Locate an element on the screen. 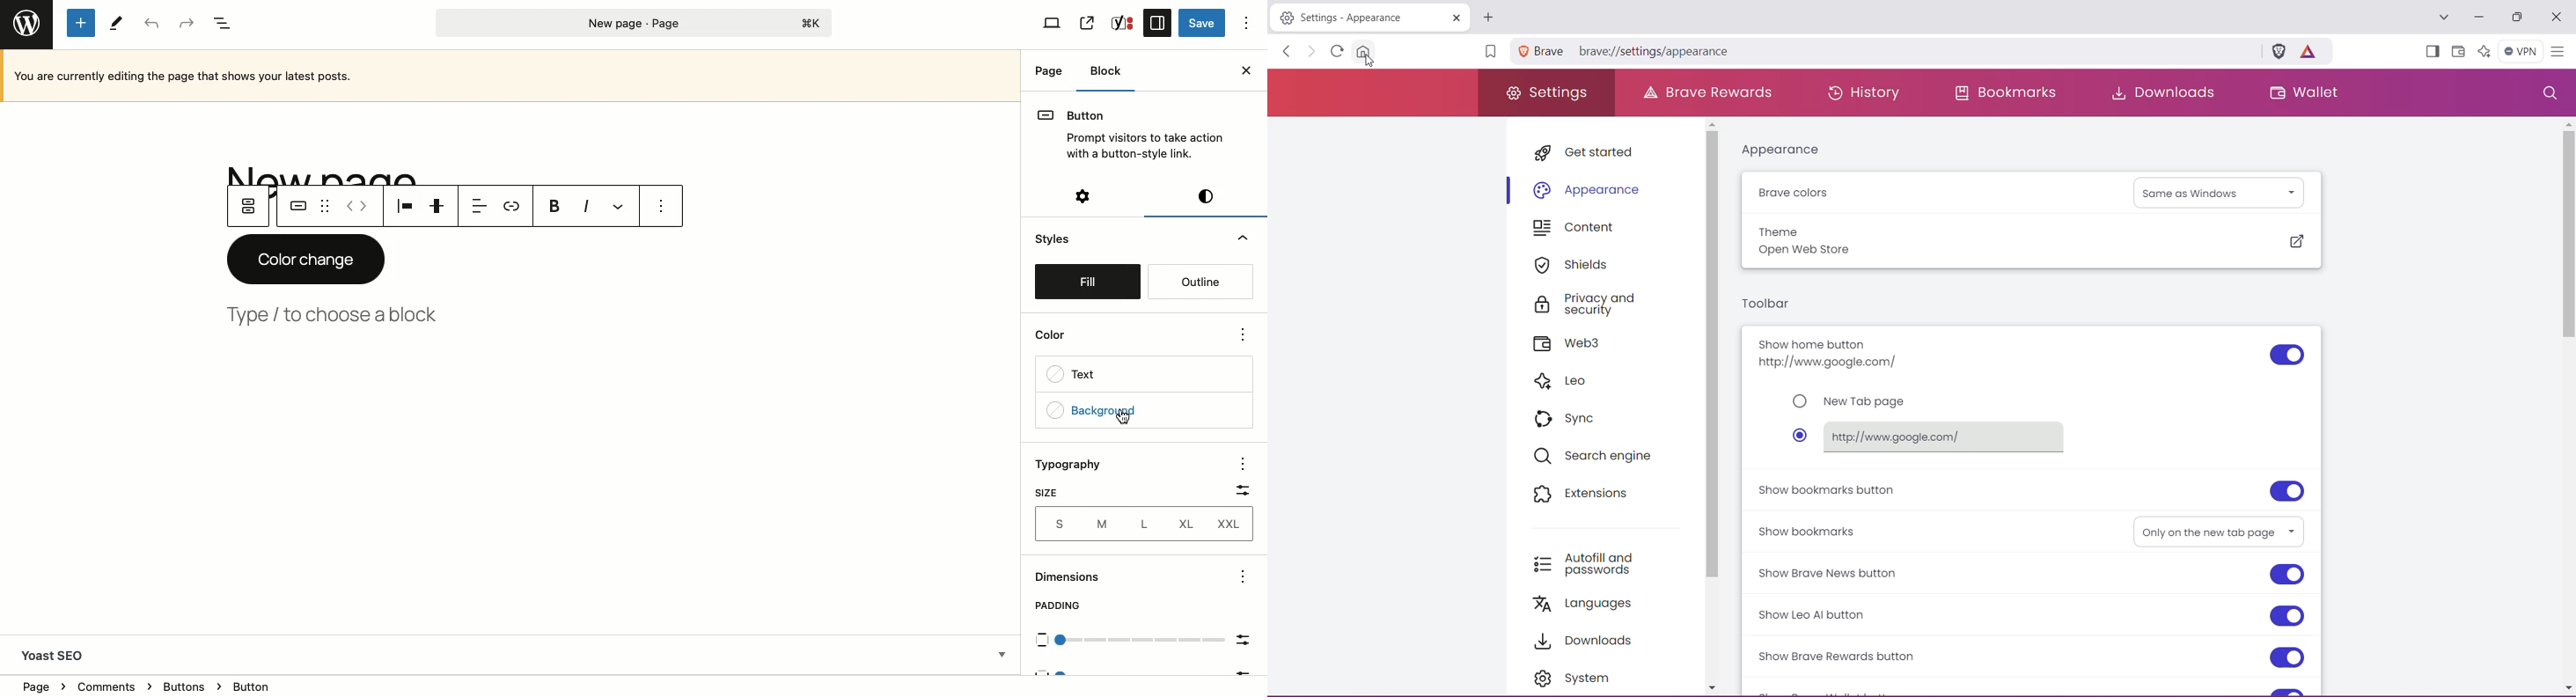  Color change button is located at coordinates (305, 260).